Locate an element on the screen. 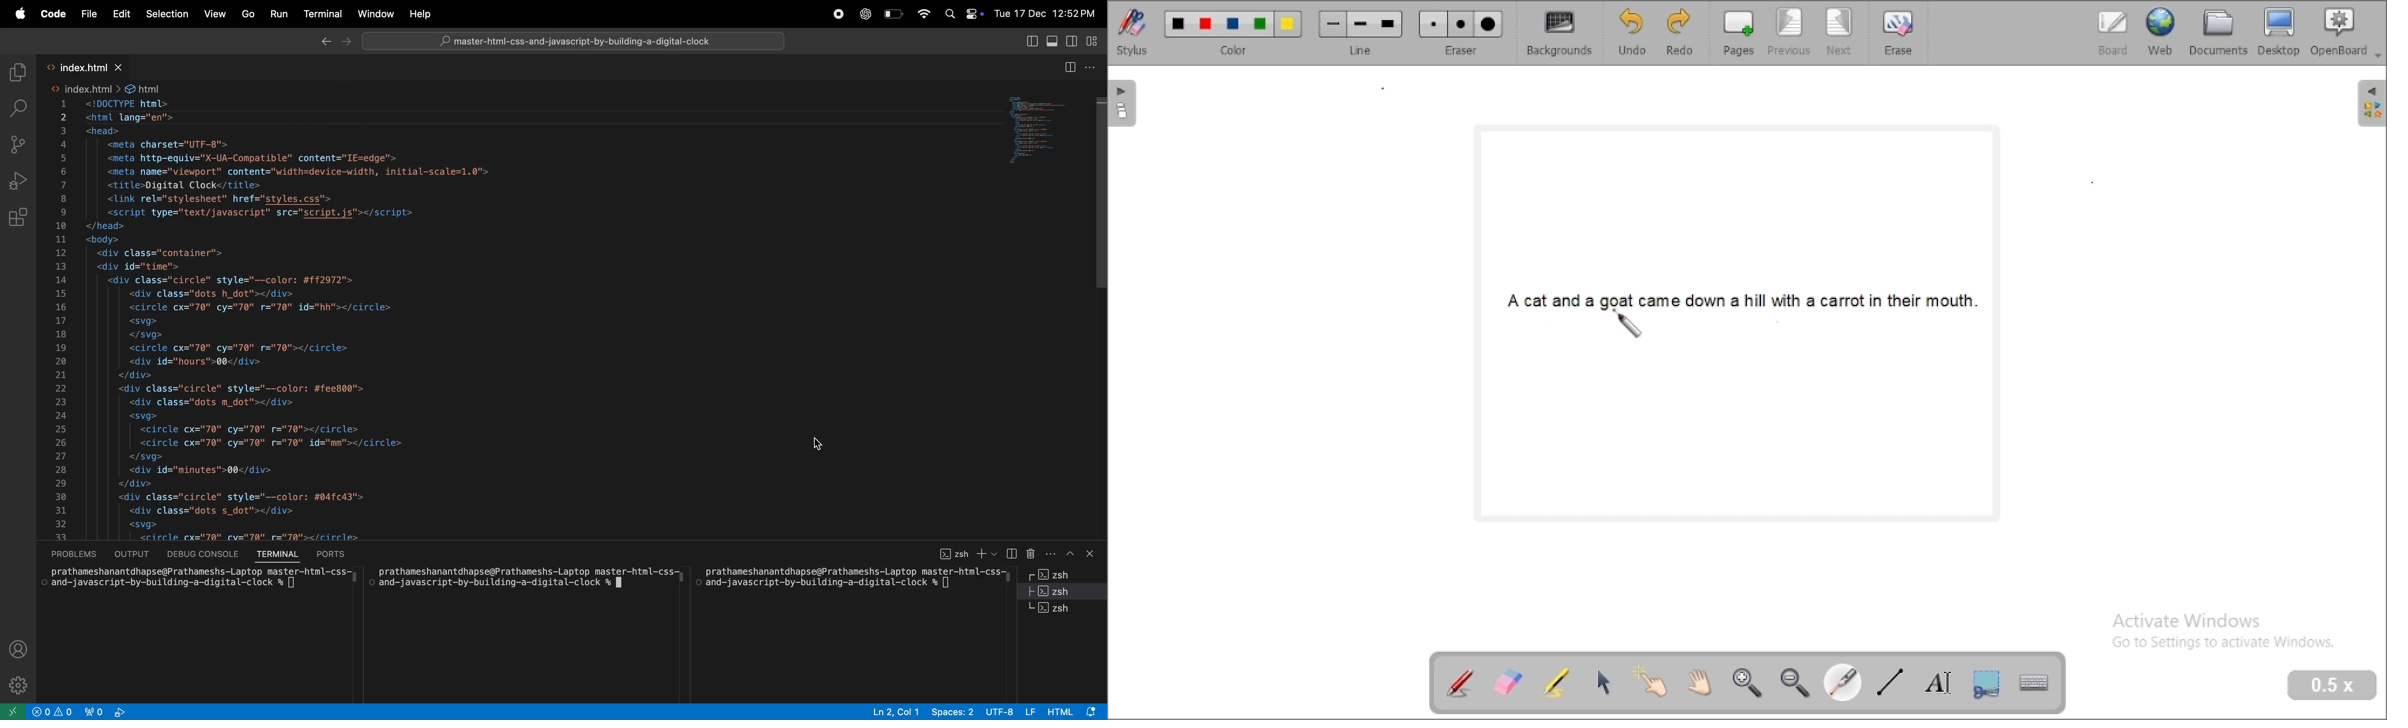  view port is located at coordinates (111, 712).